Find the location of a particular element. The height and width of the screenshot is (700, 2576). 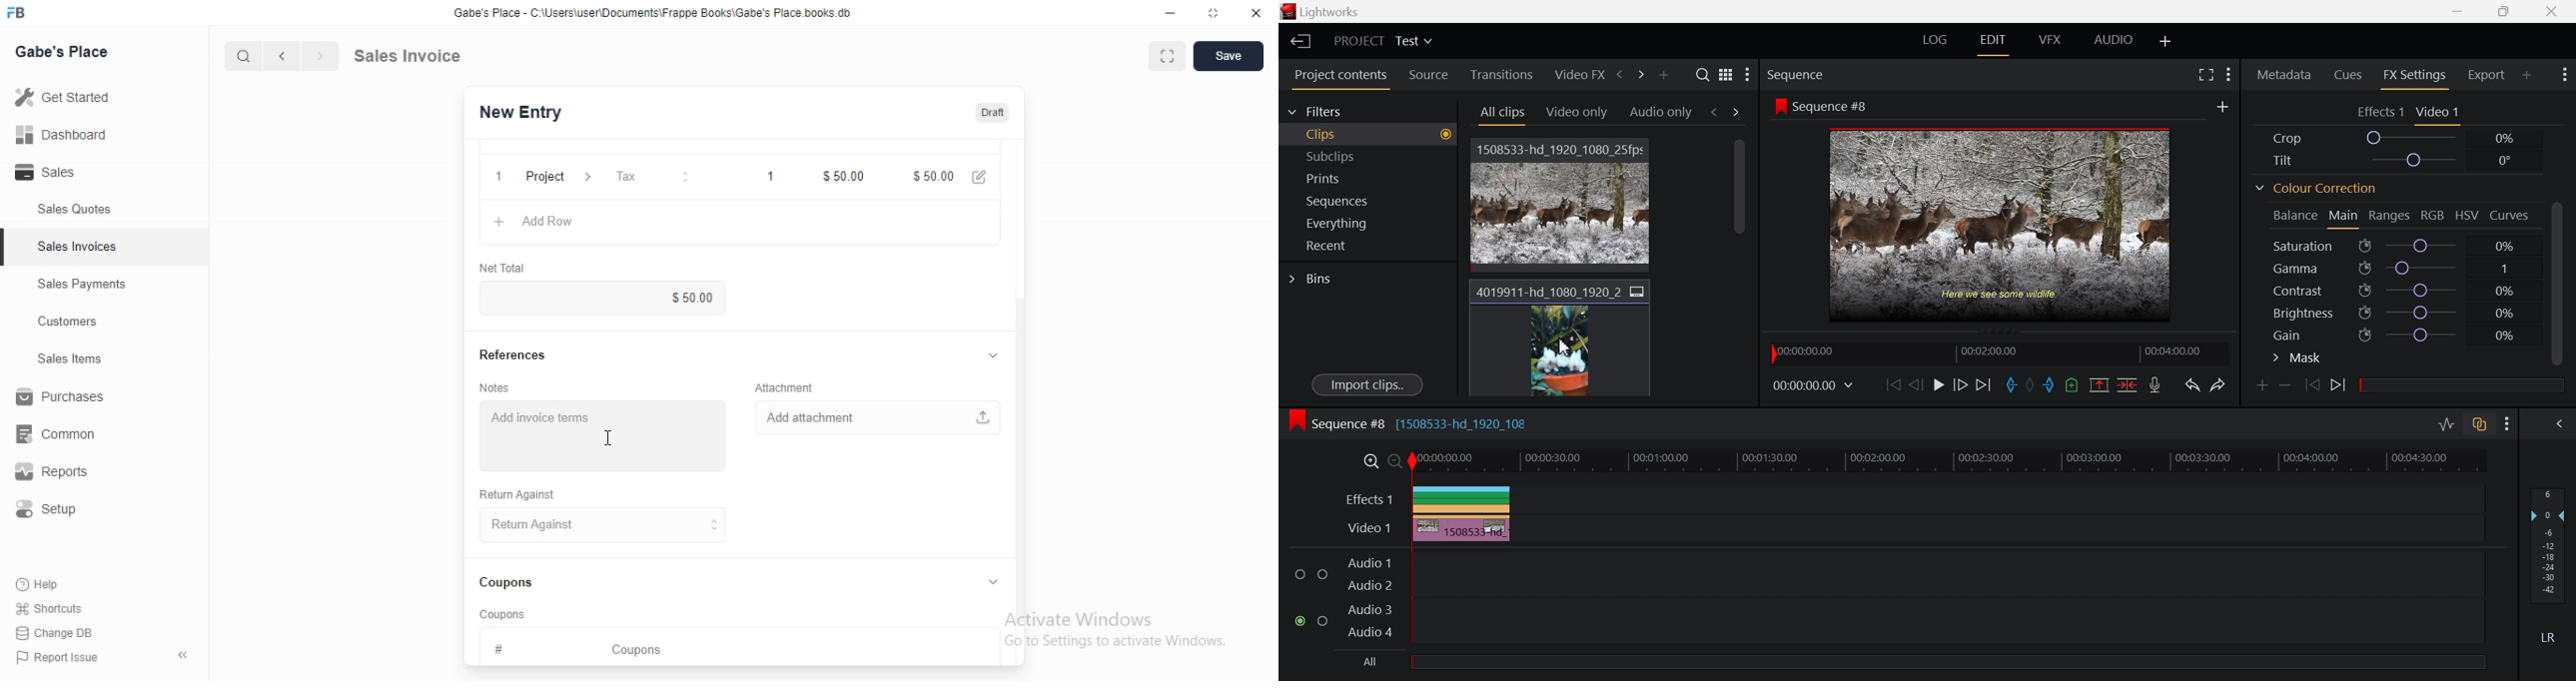

Setup is located at coordinates (57, 512).